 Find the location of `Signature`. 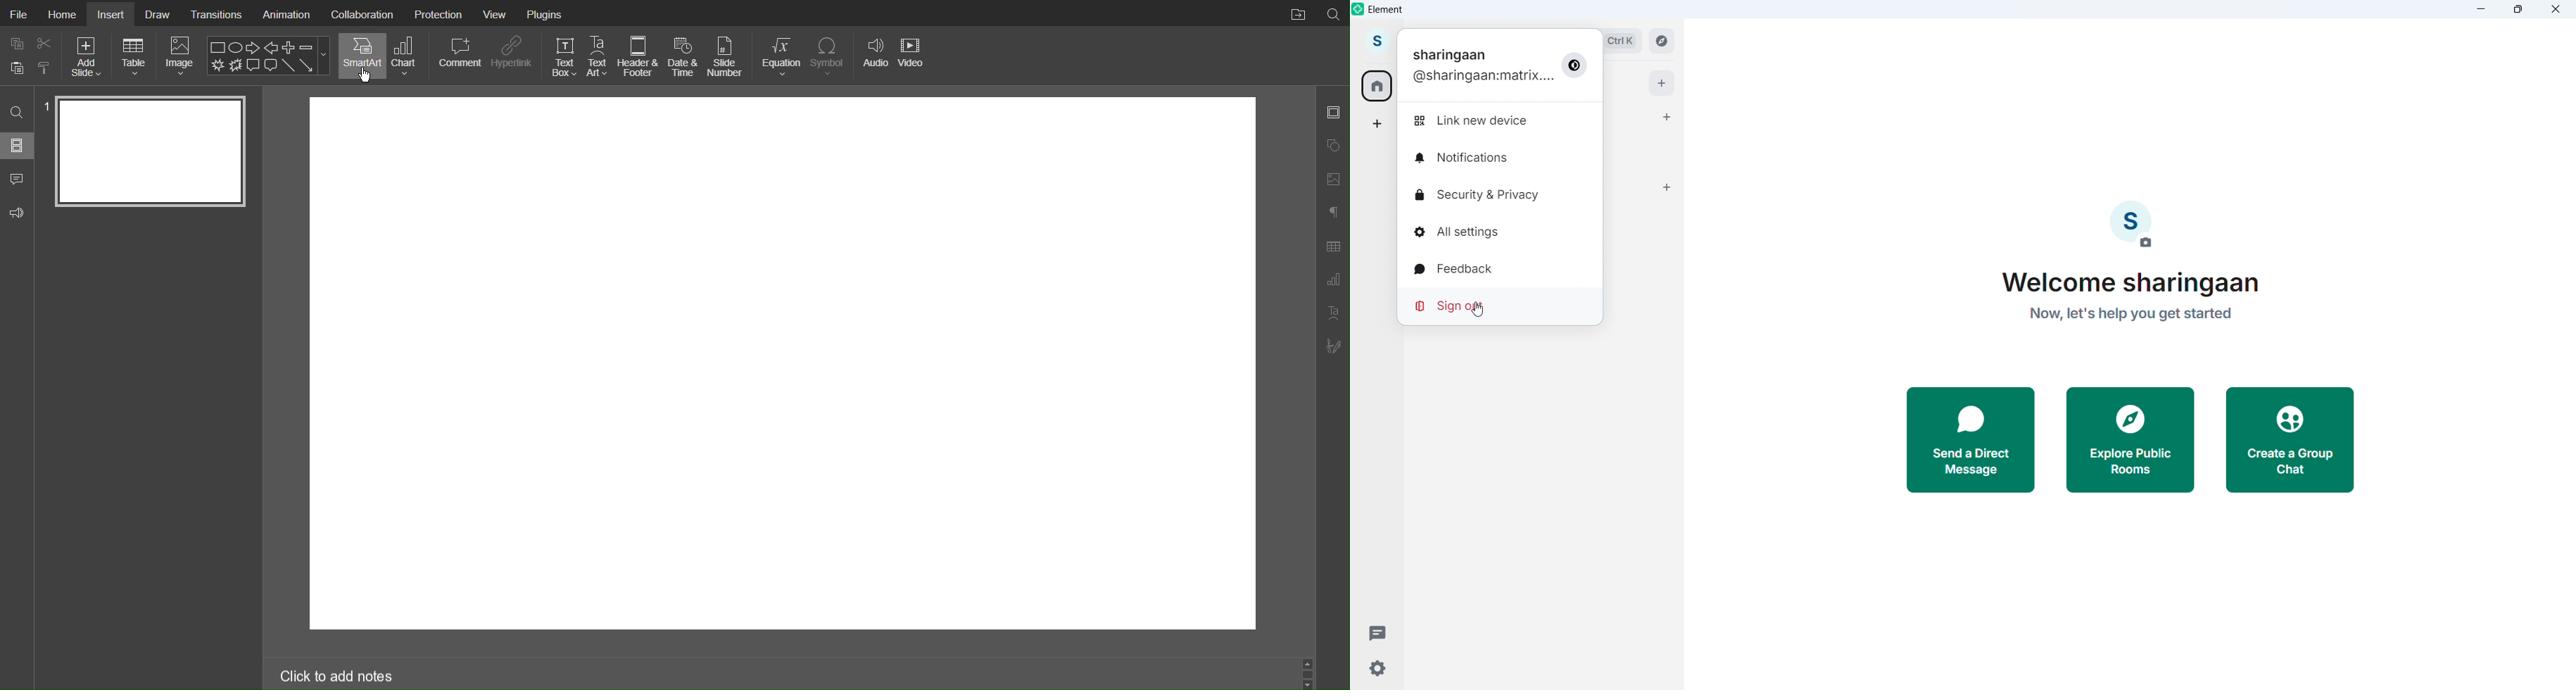

Signature is located at coordinates (1332, 346).